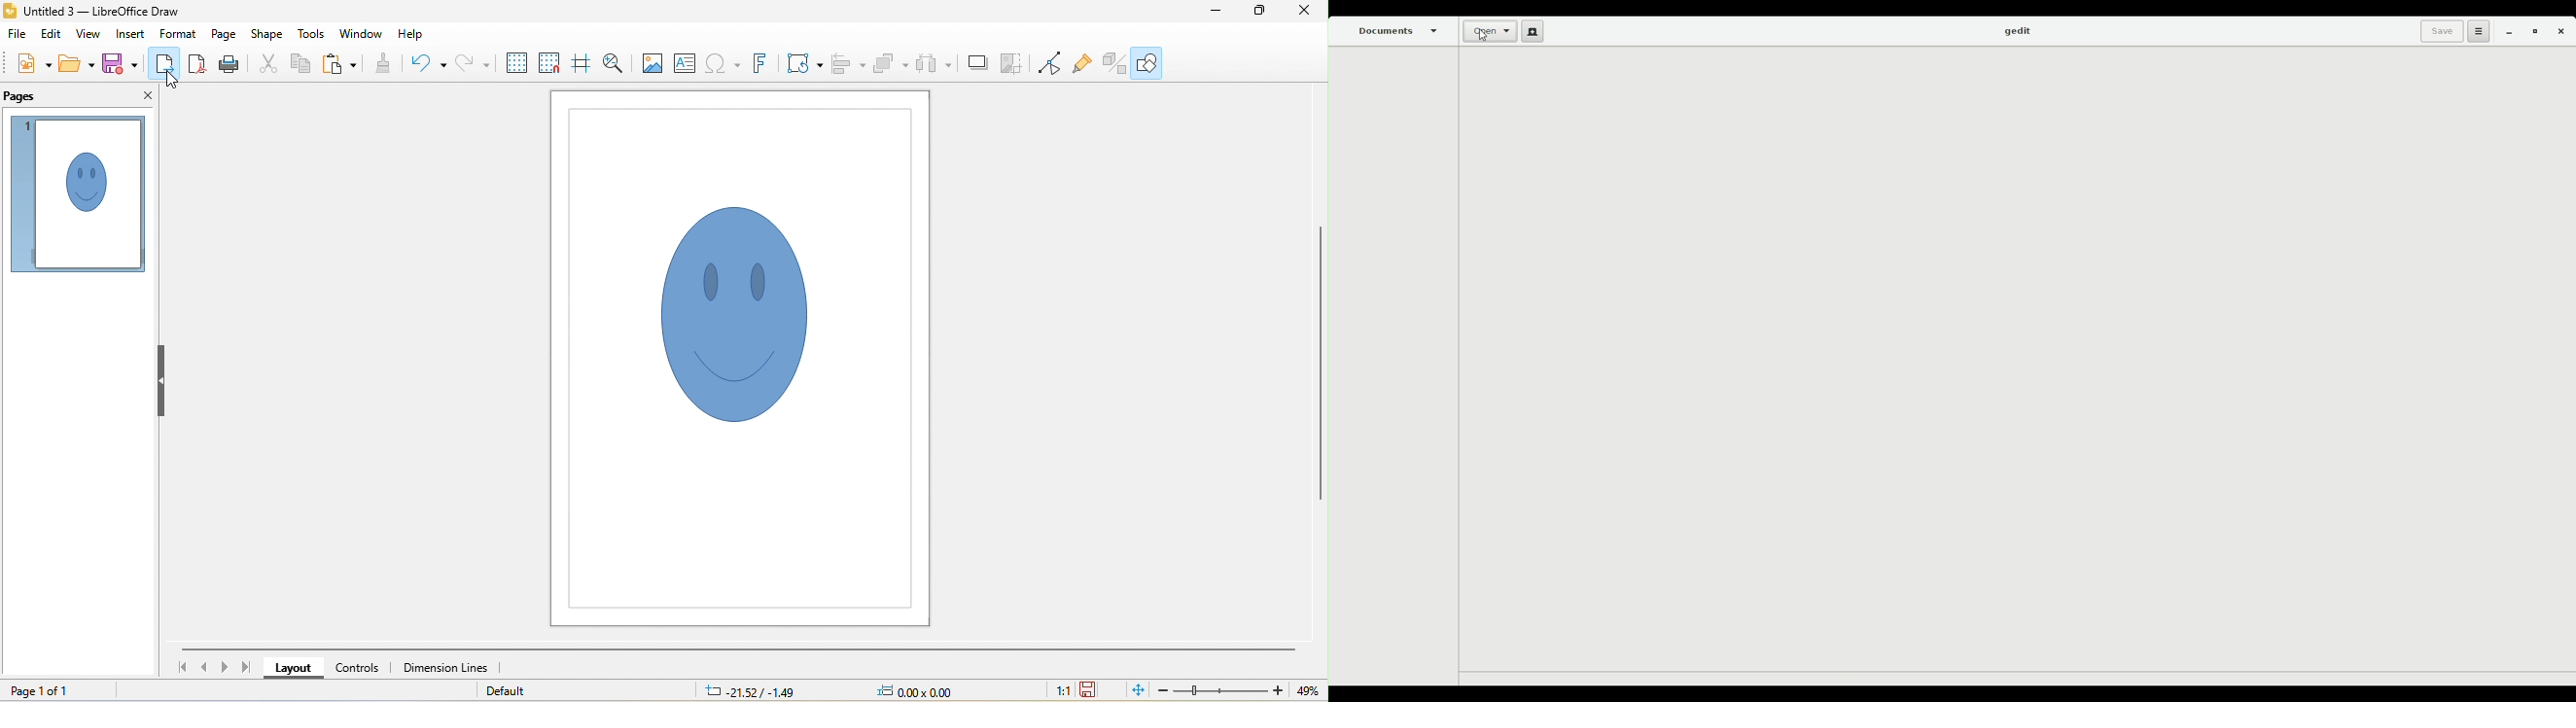 Image resolution: width=2576 pixels, height=728 pixels. I want to click on vertical scroll, so click(1314, 369).